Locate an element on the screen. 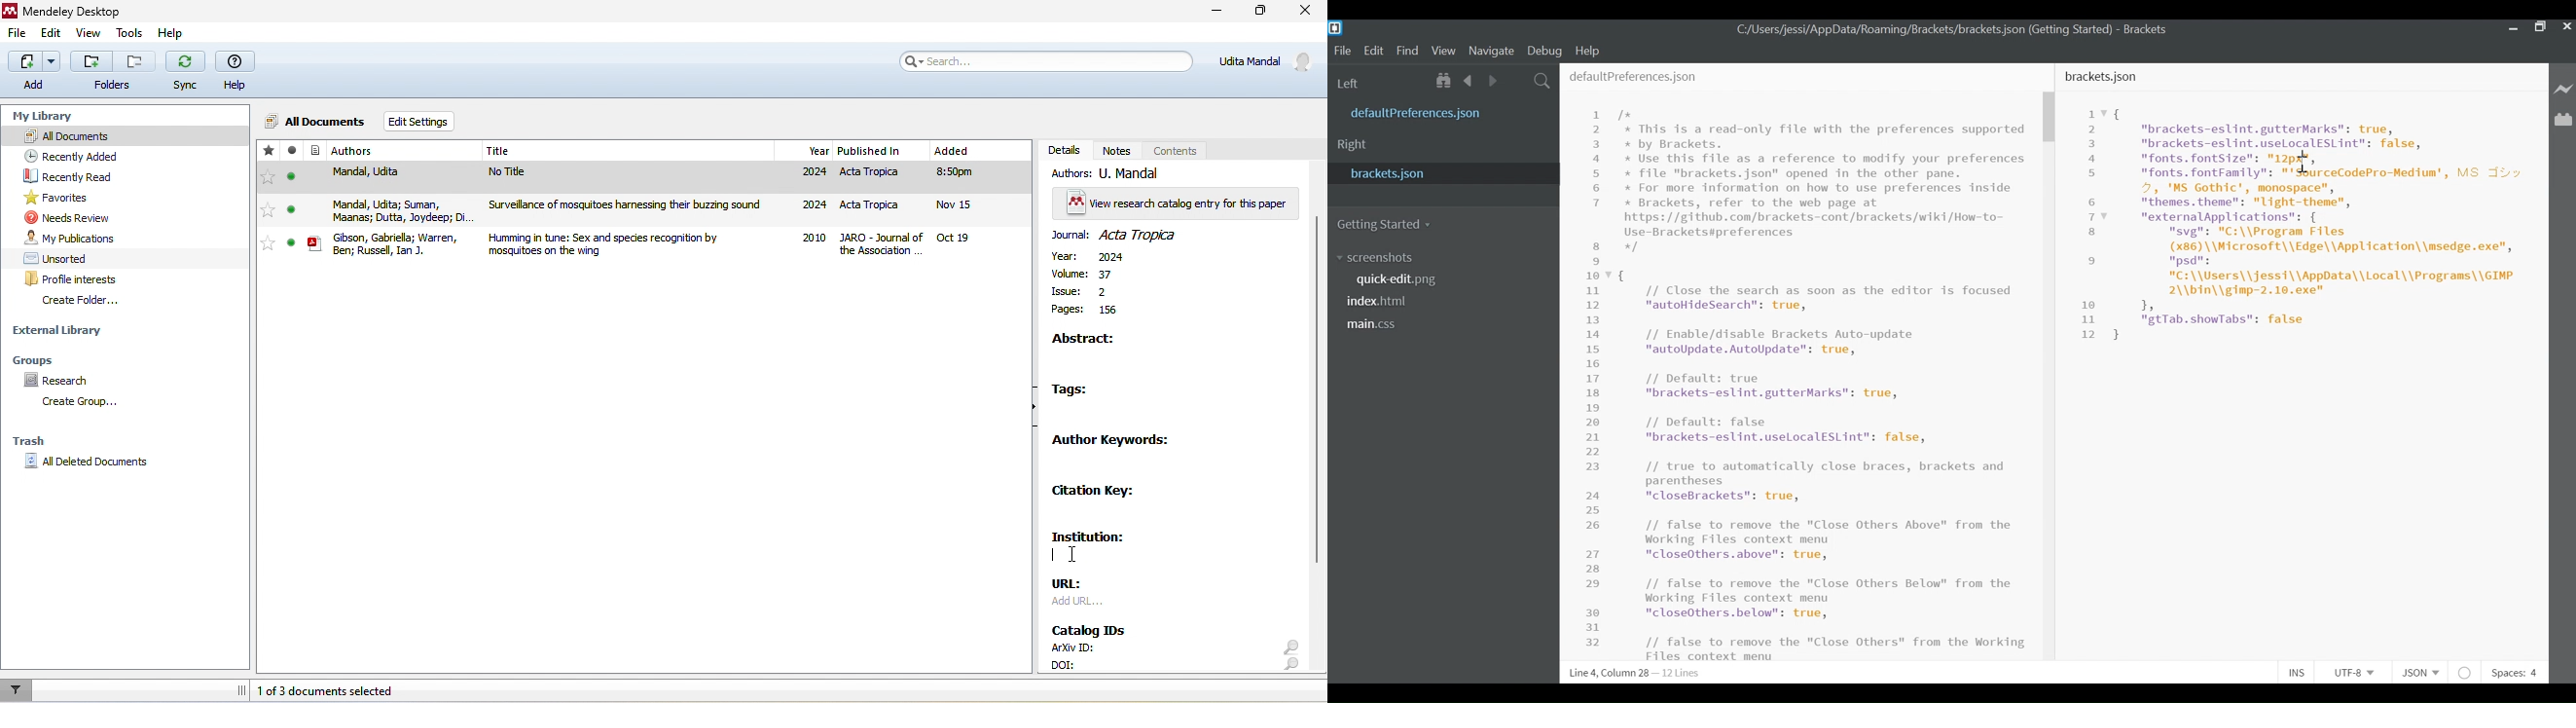  Edit is located at coordinates (1376, 51).